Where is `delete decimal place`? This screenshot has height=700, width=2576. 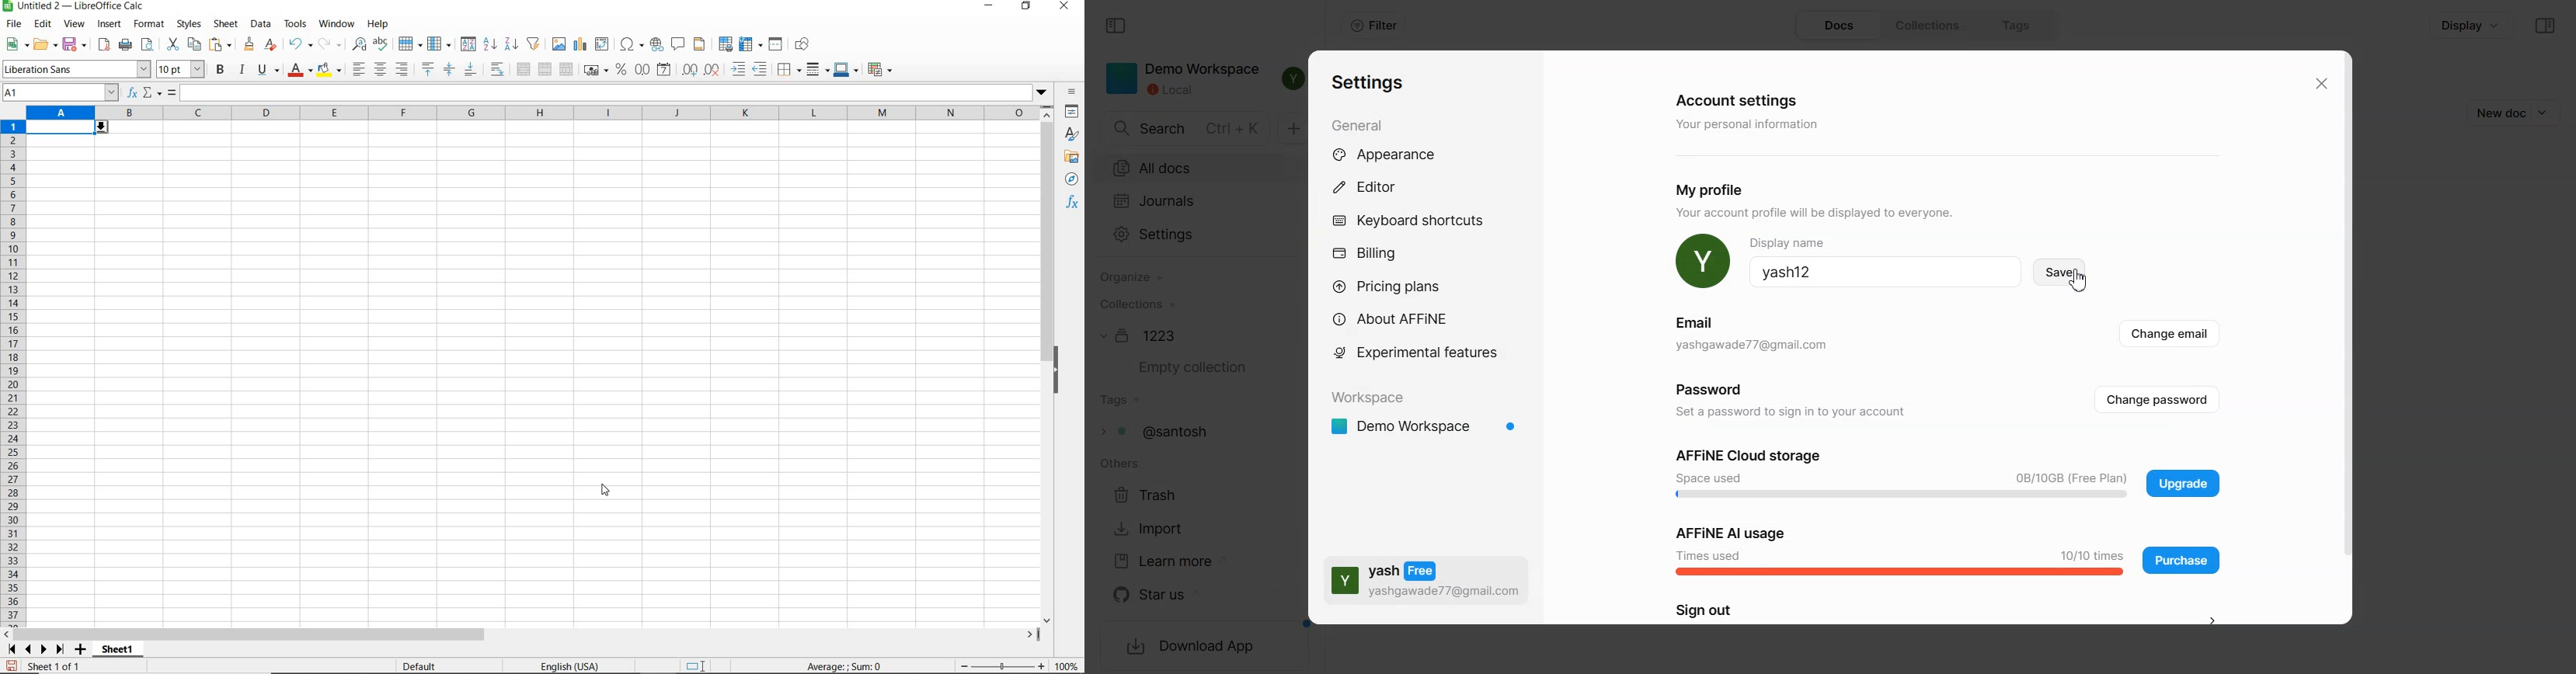 delete decimal place is located at coordinates (713, 69).